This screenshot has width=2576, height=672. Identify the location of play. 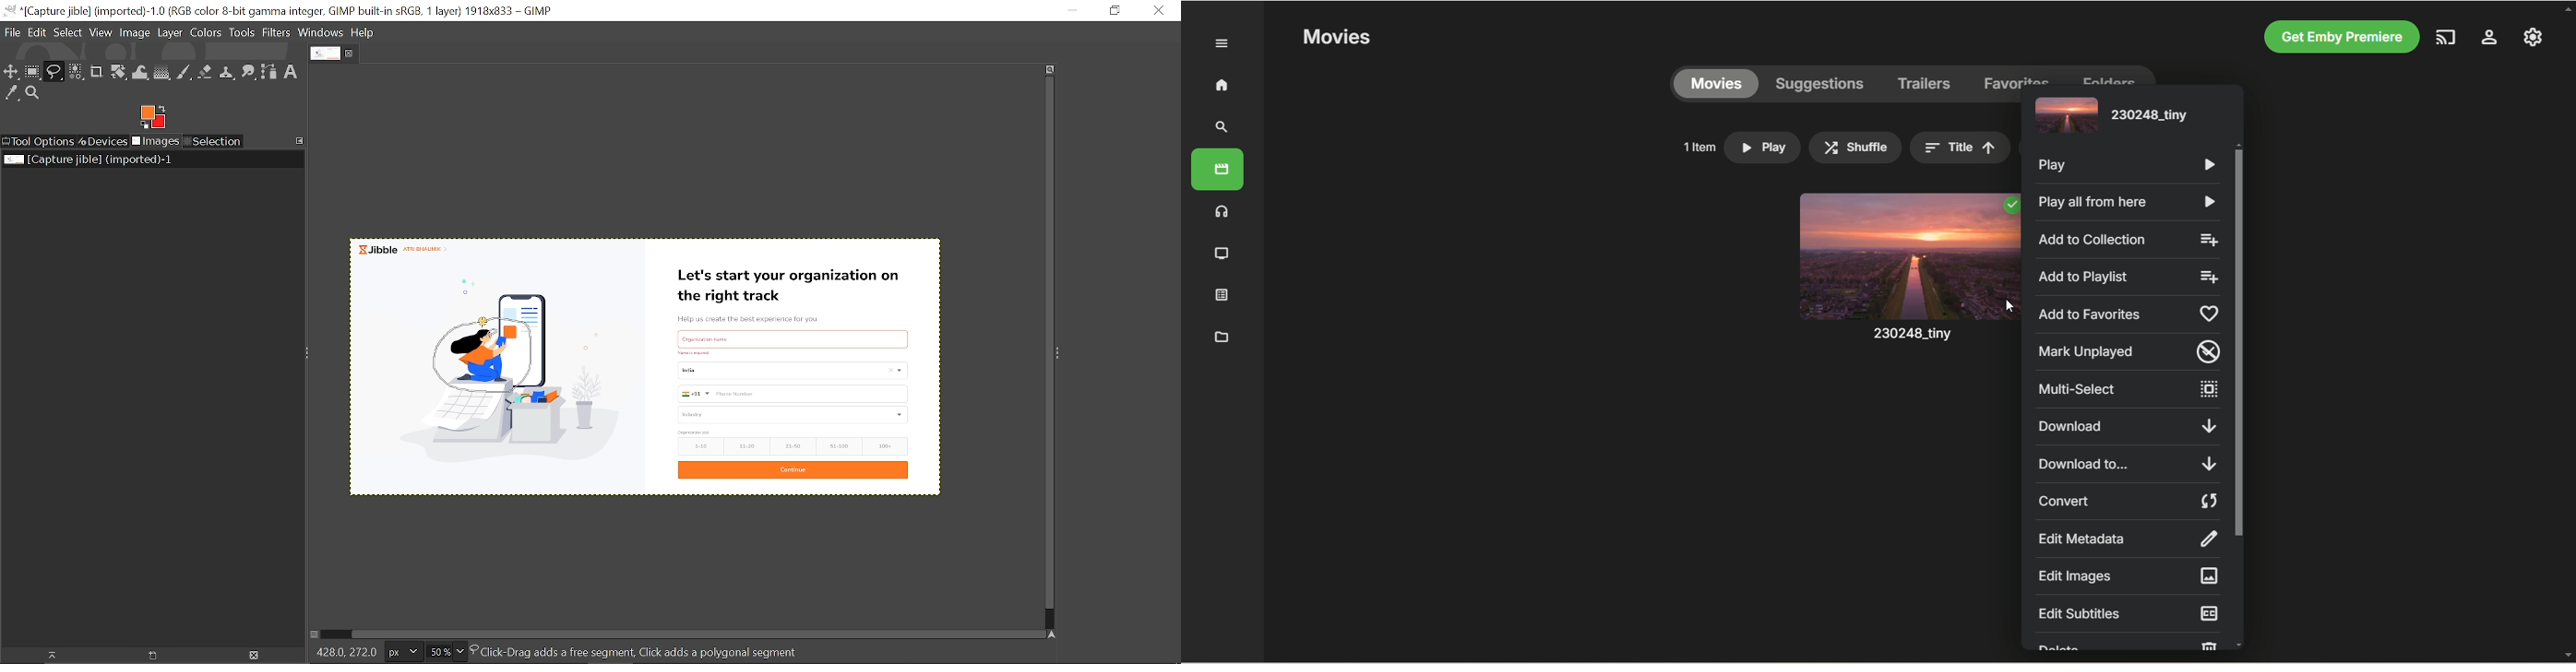
(1762, 147).